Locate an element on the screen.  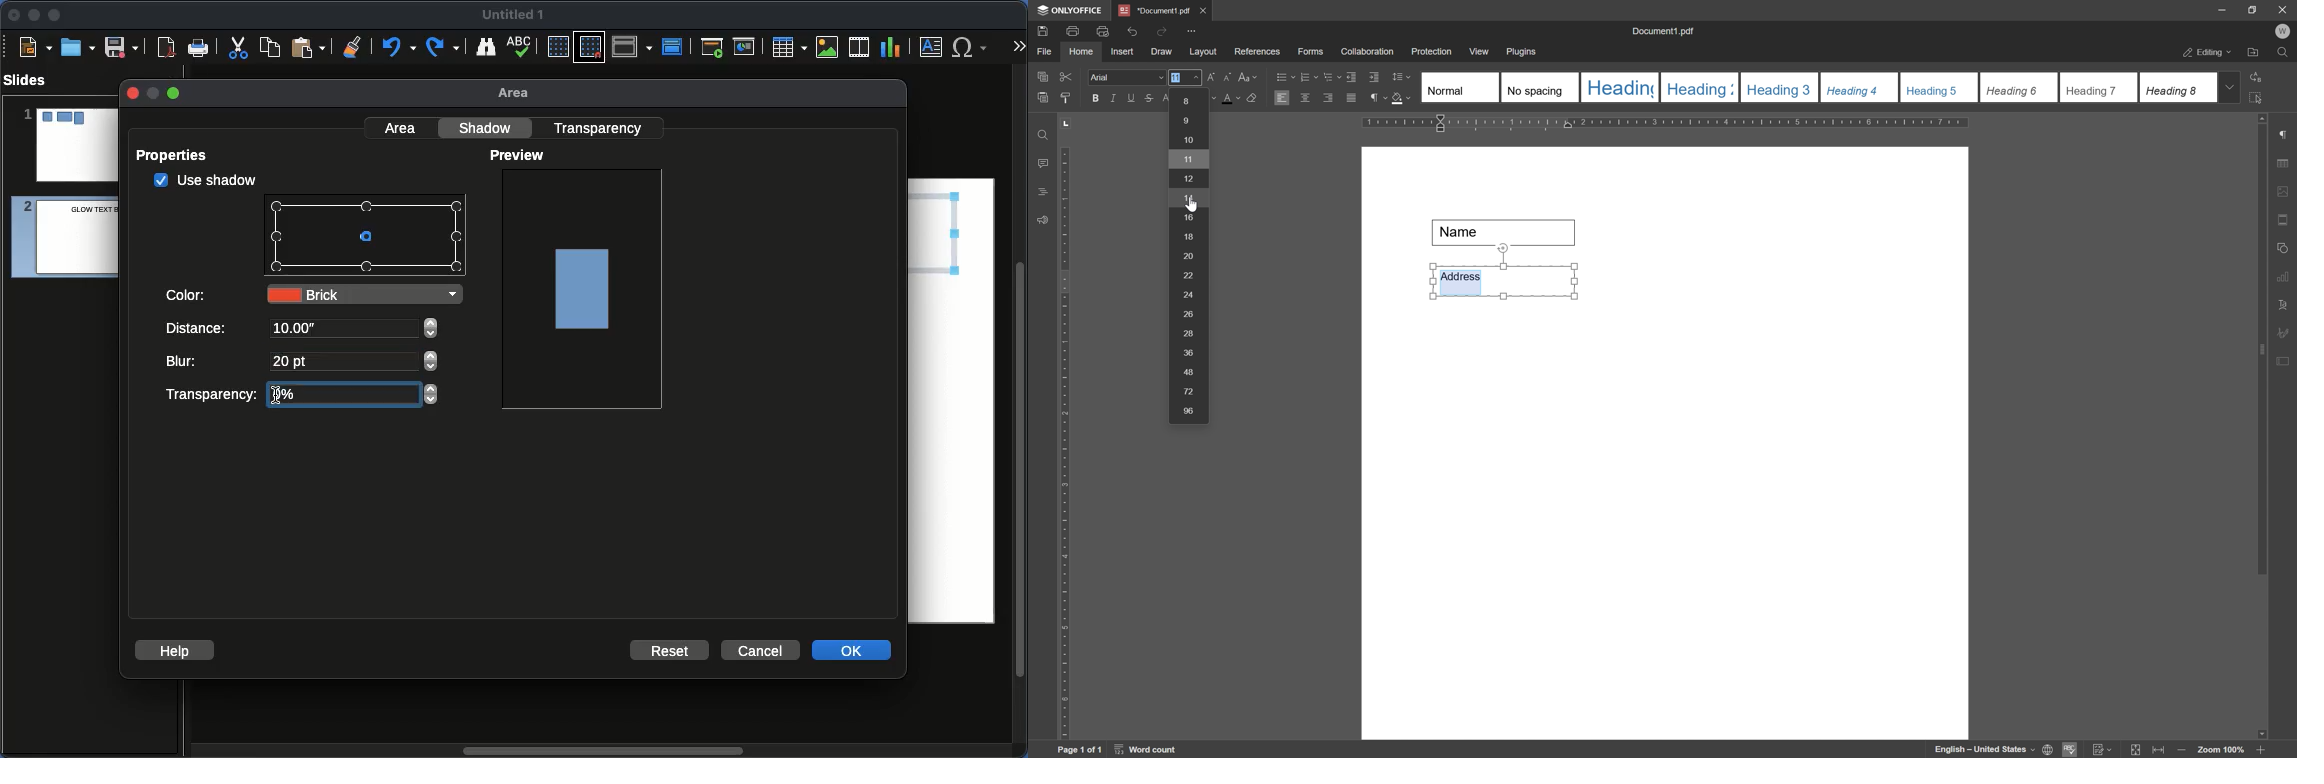
Color is located at coordinates (188, 293).